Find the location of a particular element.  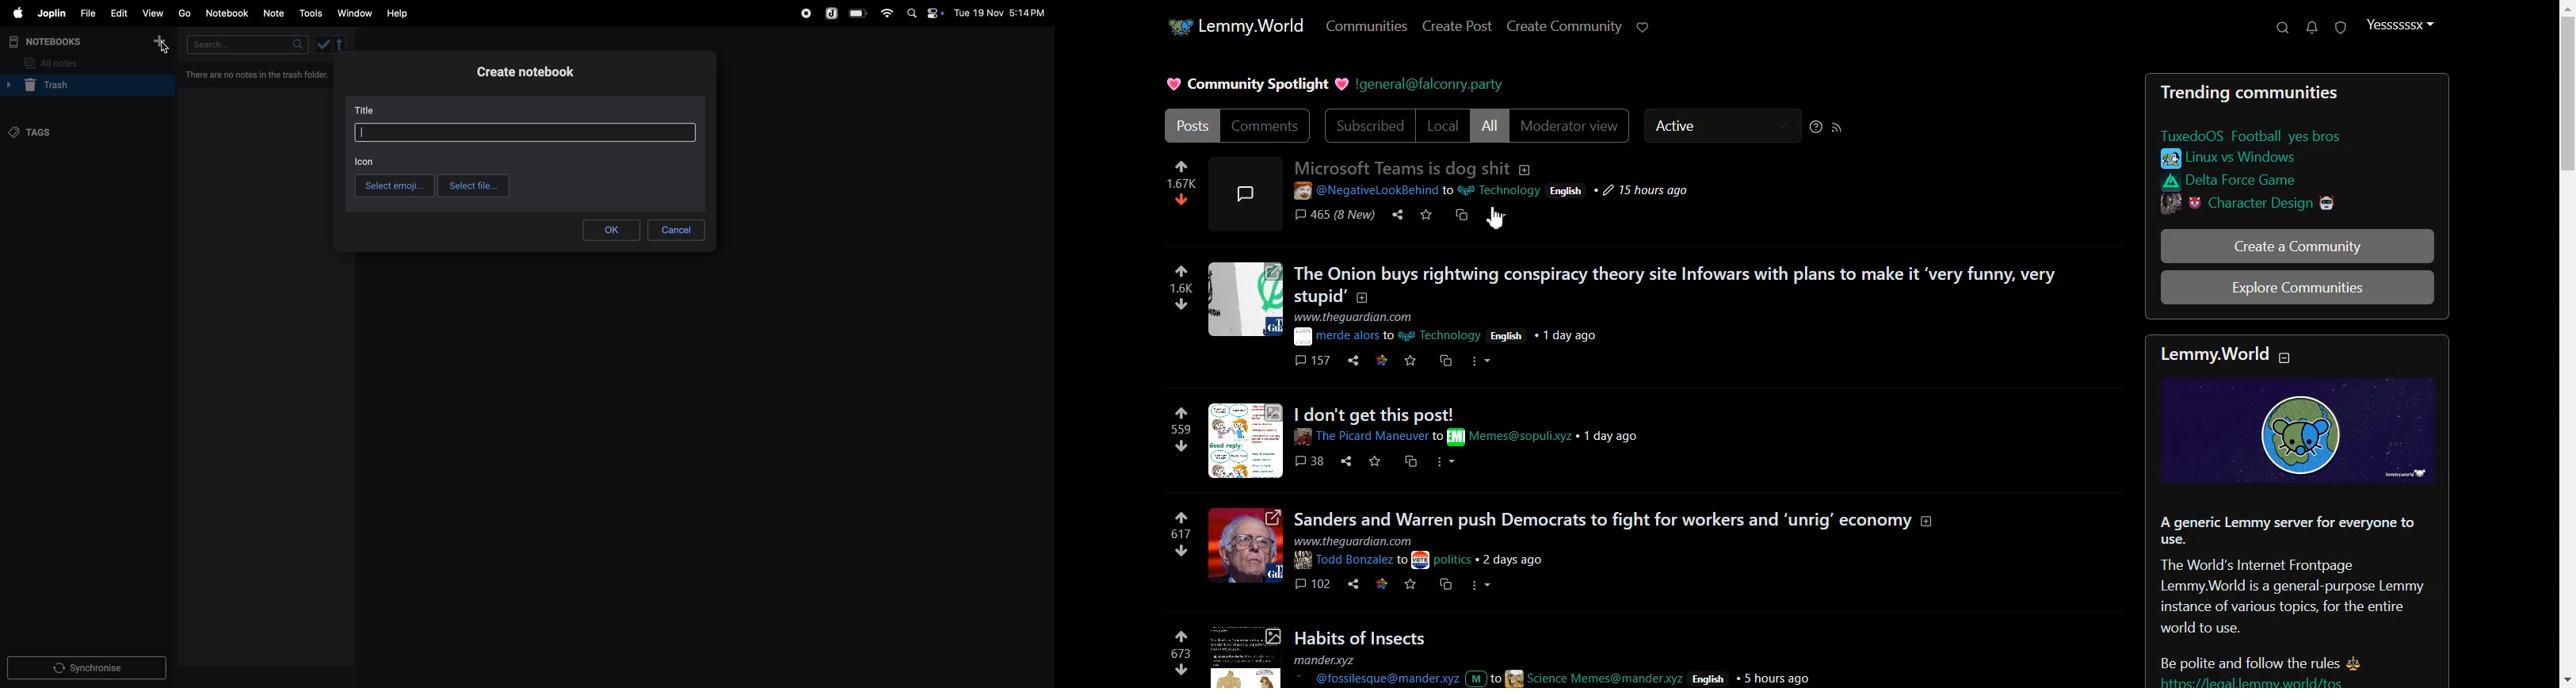

view is located at coordinates (152, 11).